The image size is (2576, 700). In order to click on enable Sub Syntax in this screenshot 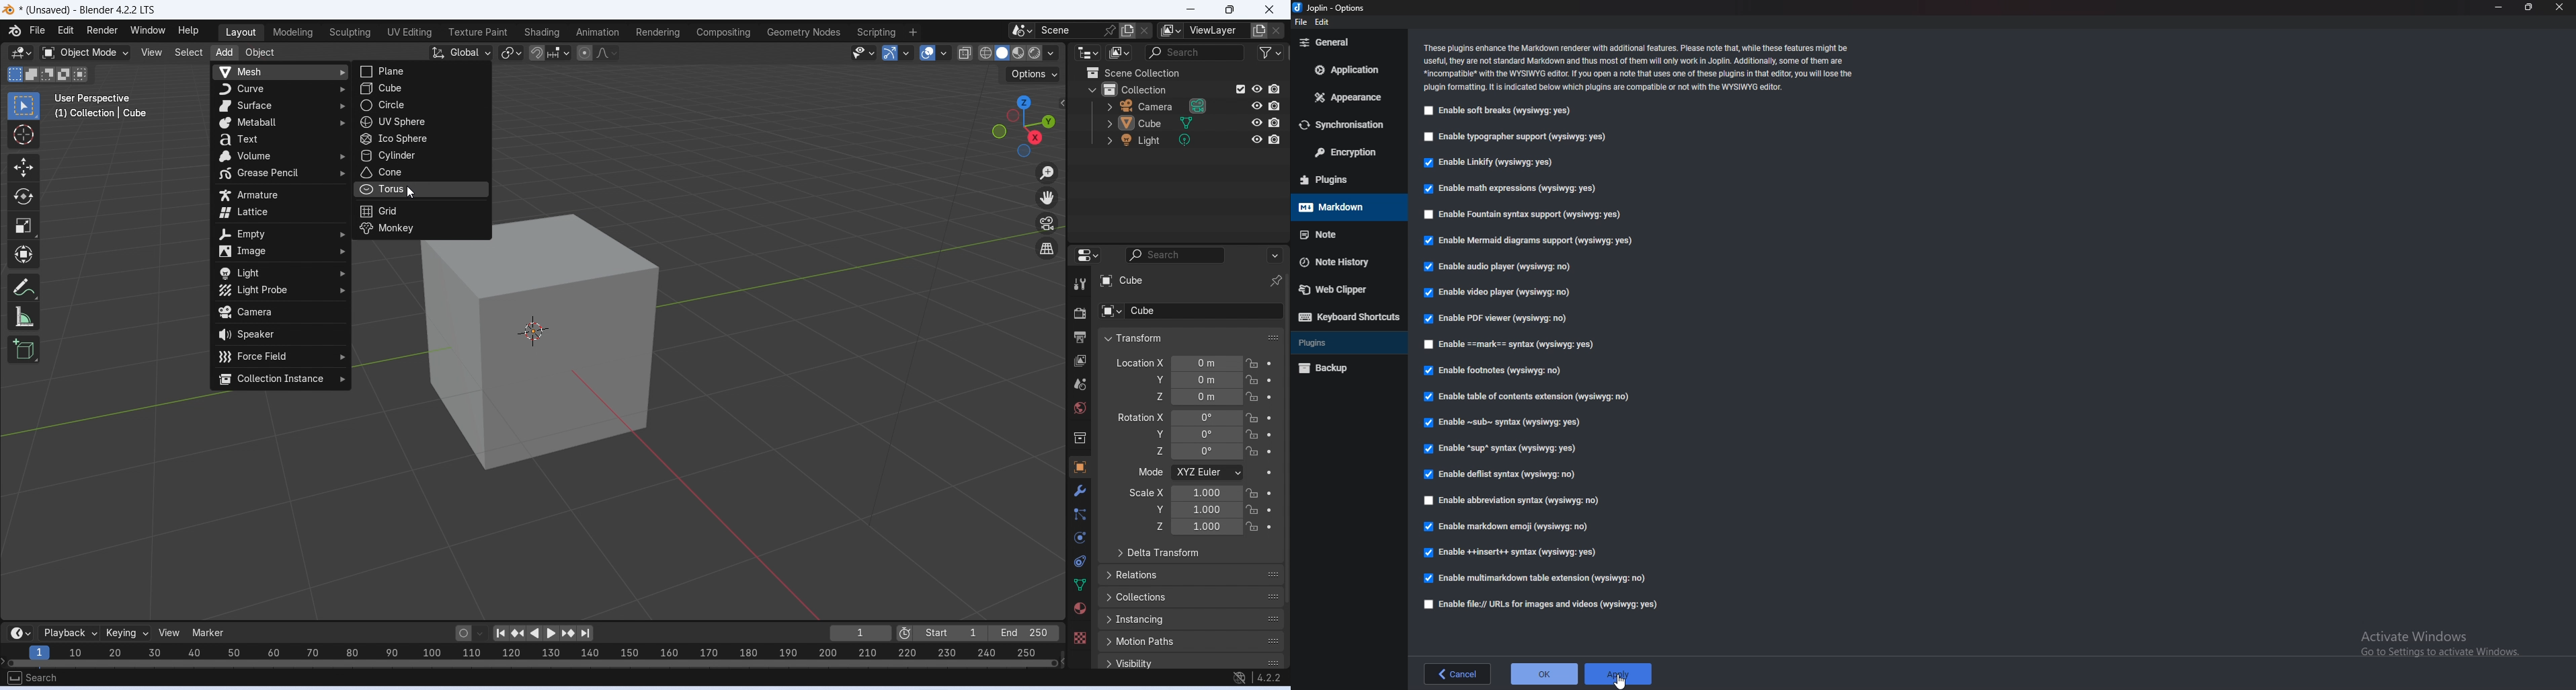, I will do `click(1510, 423)`.